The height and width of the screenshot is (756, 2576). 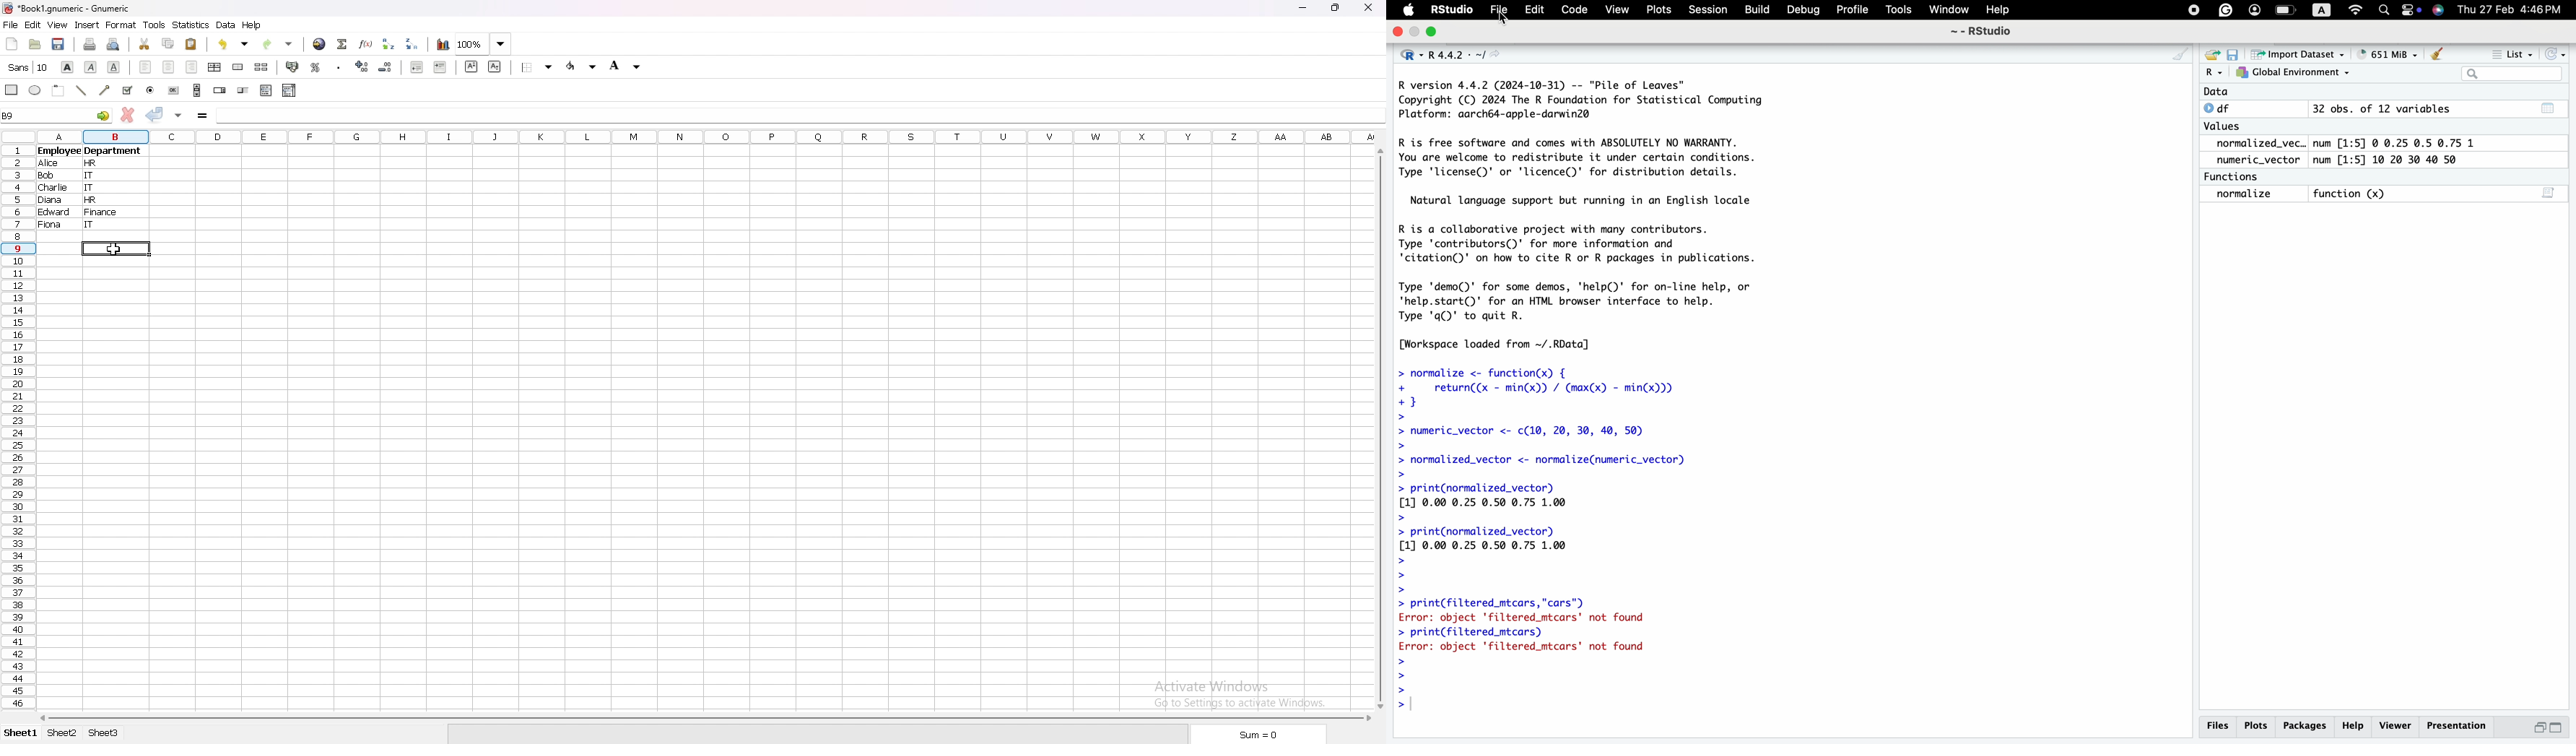 What do you see at coordinates (91, 66) in the screenshot?
I see `italic` at bounding box center [91, 66].